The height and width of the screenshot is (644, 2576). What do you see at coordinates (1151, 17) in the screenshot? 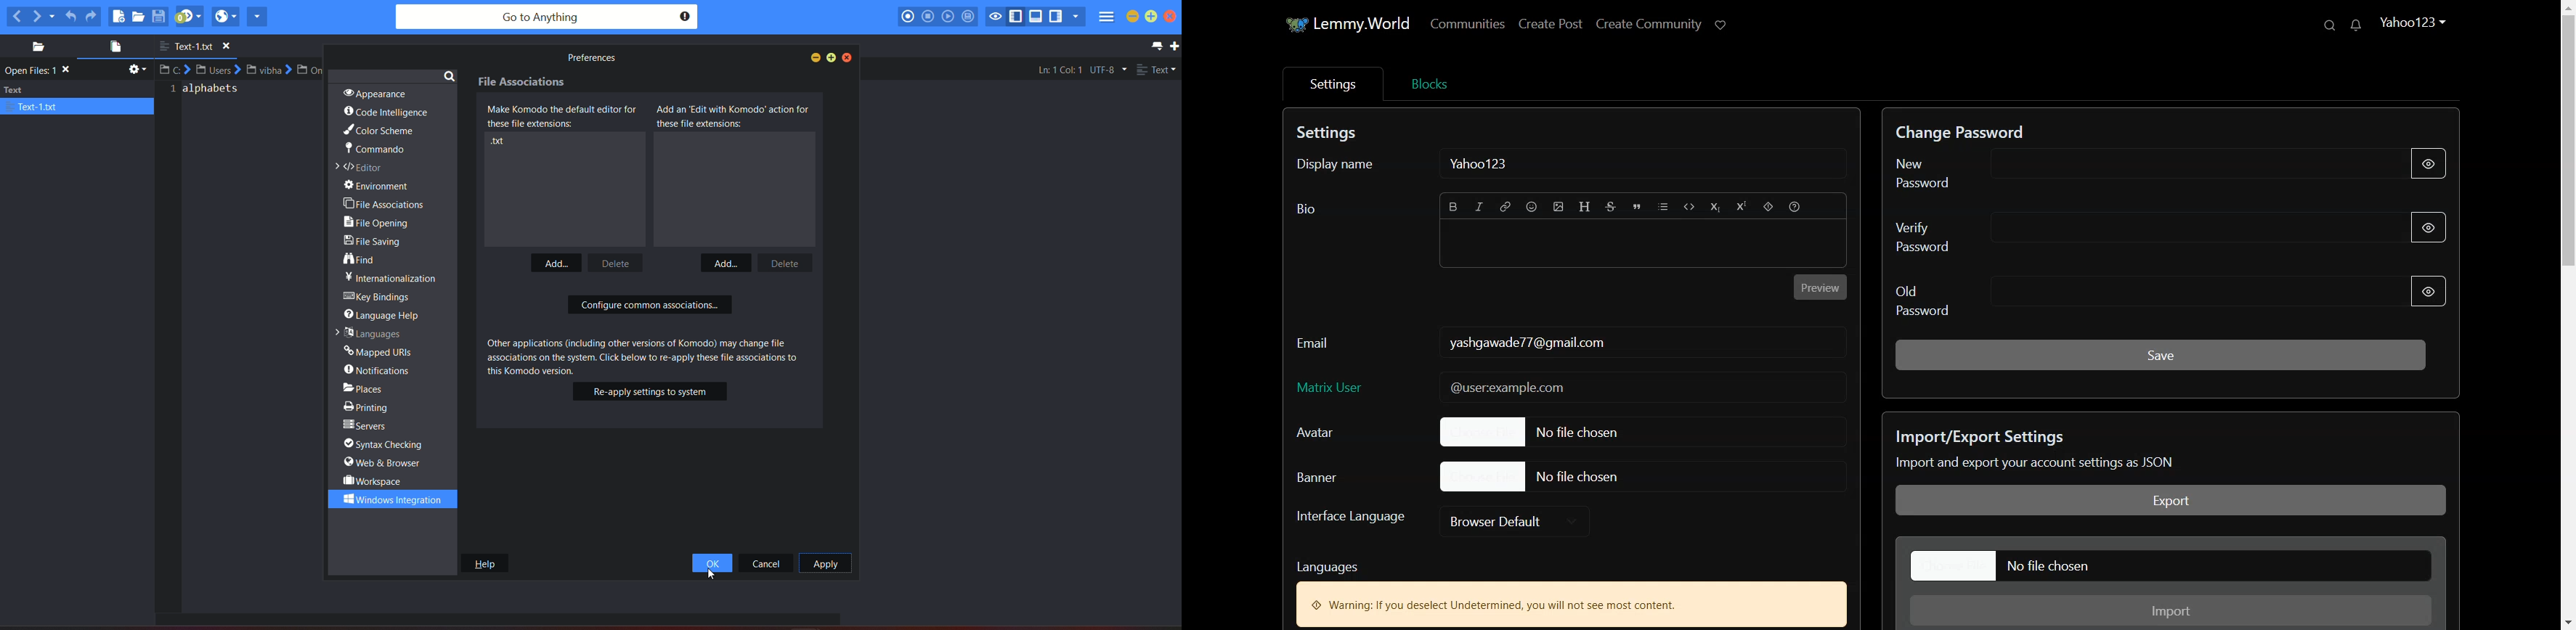
I see `maximize` at bounding box center [1151, 17].